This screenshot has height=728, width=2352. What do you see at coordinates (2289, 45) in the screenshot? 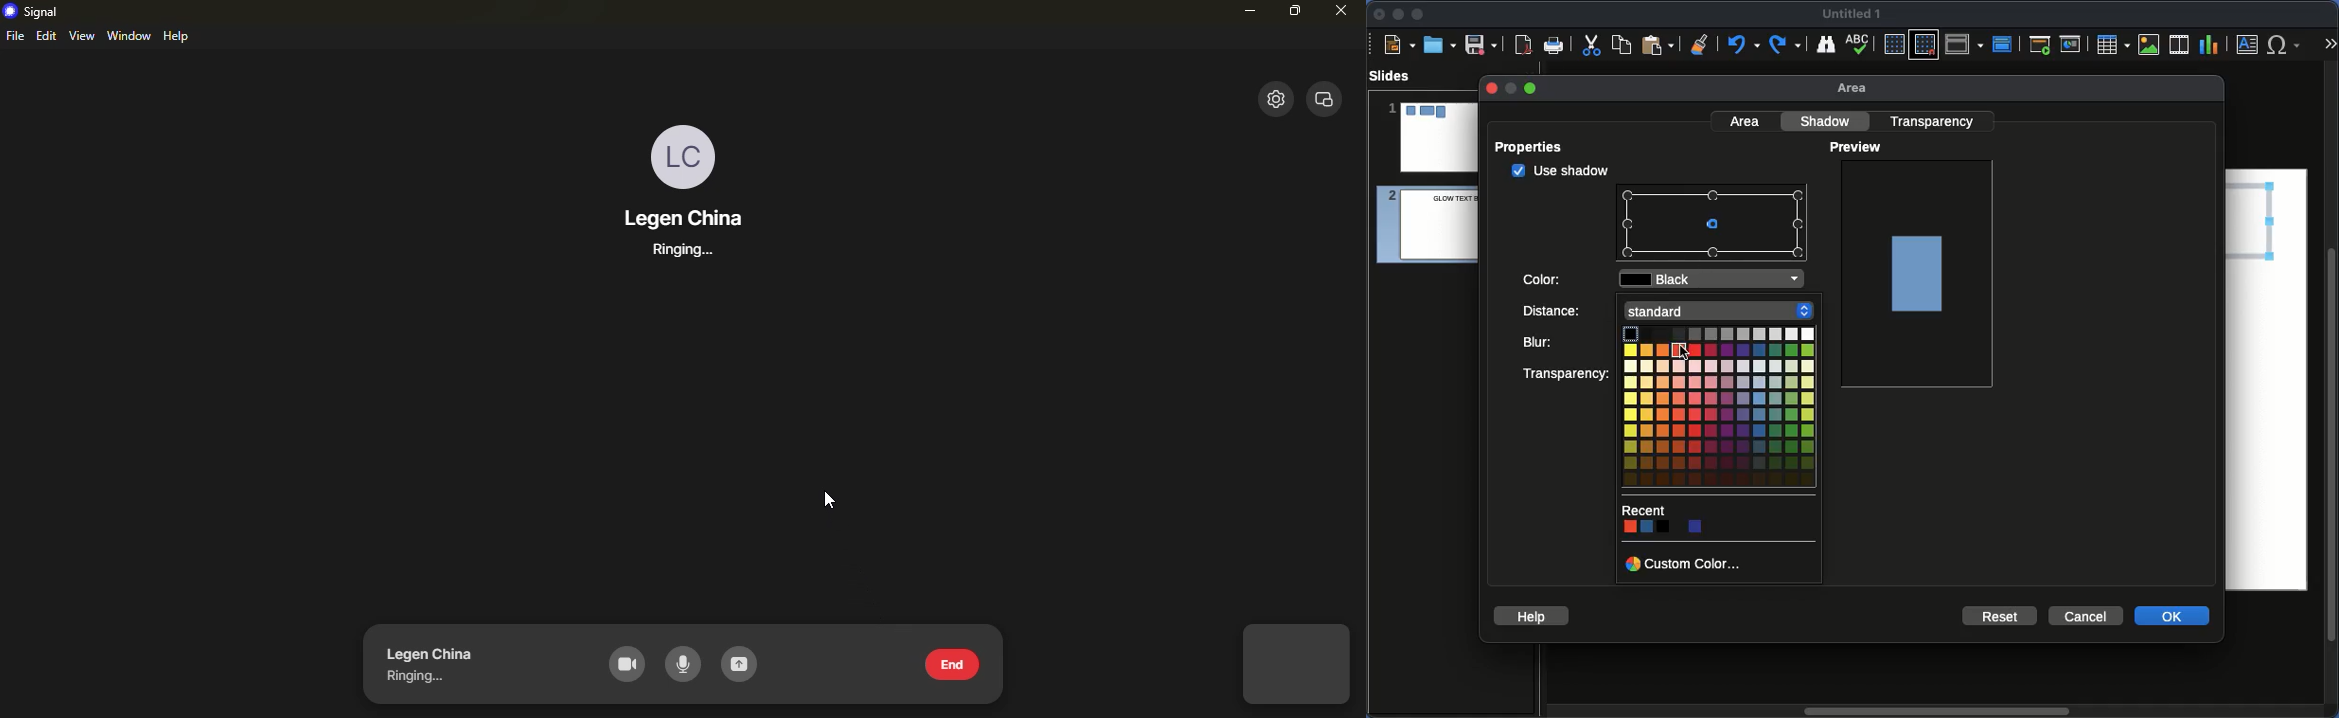
I see `Special characters` at bounding box center [2289, 45].